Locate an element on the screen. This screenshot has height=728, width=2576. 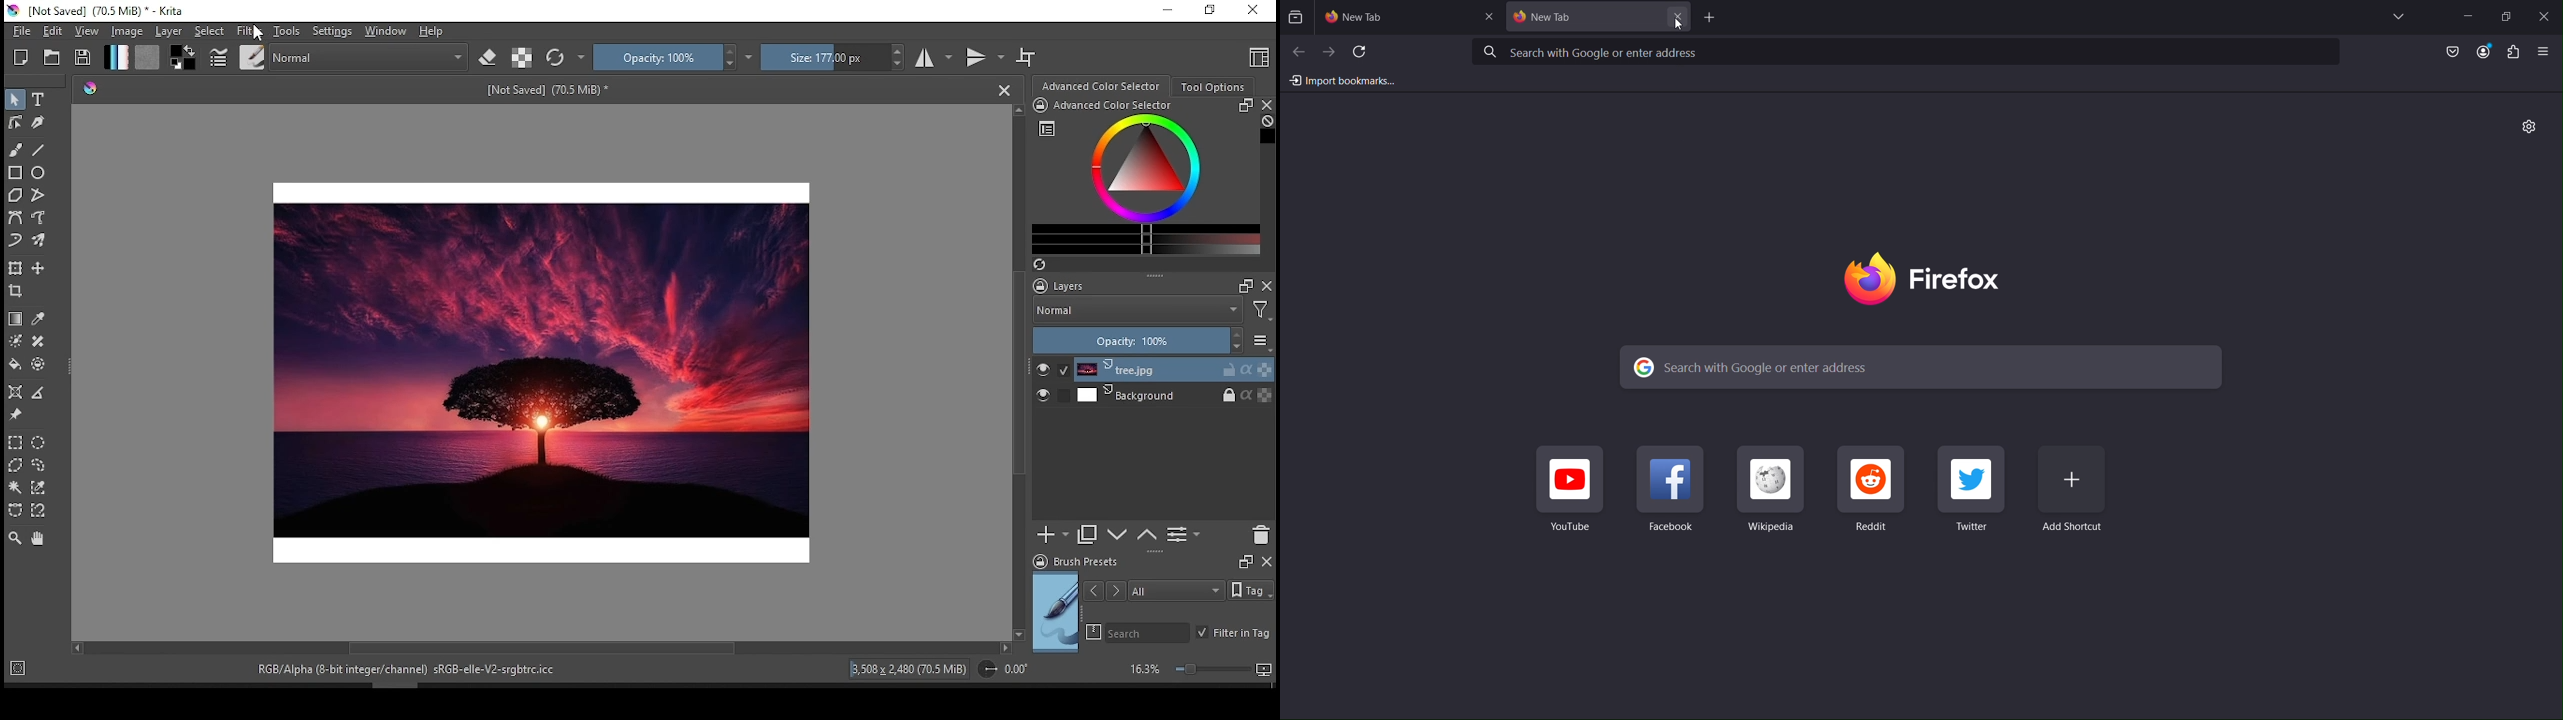
restore is located at coordinates (1208, 11).